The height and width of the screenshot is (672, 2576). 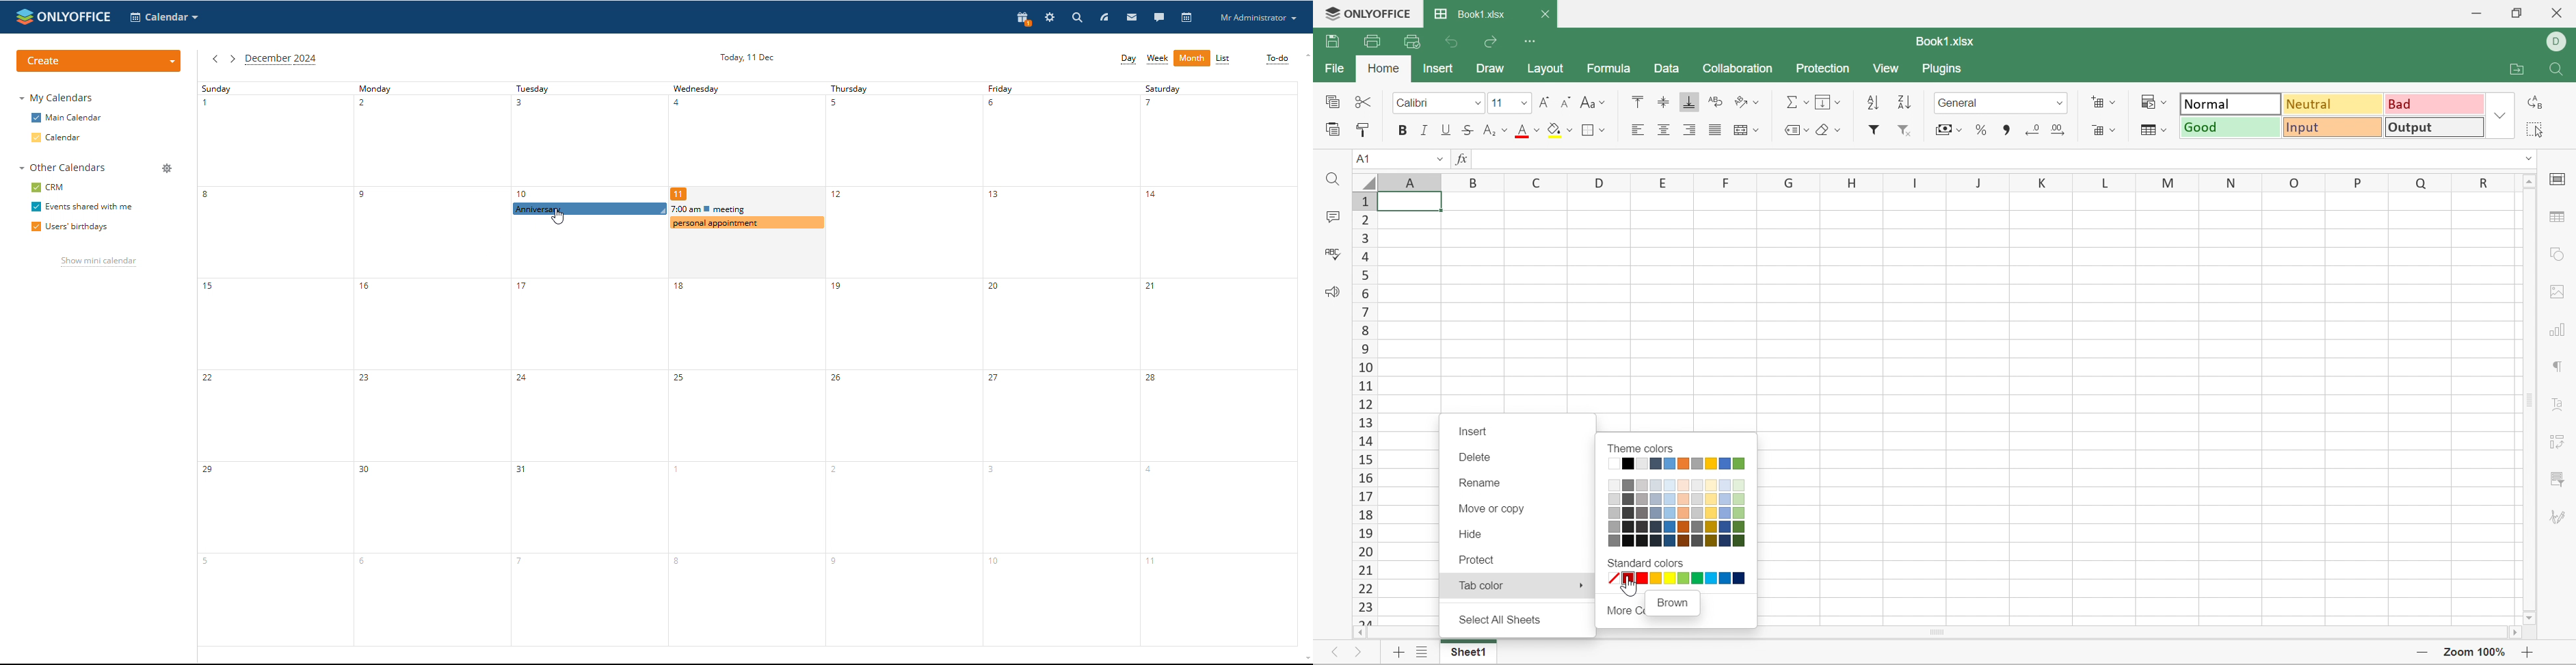 I want to click on 20, so click(x=1364, y=550).